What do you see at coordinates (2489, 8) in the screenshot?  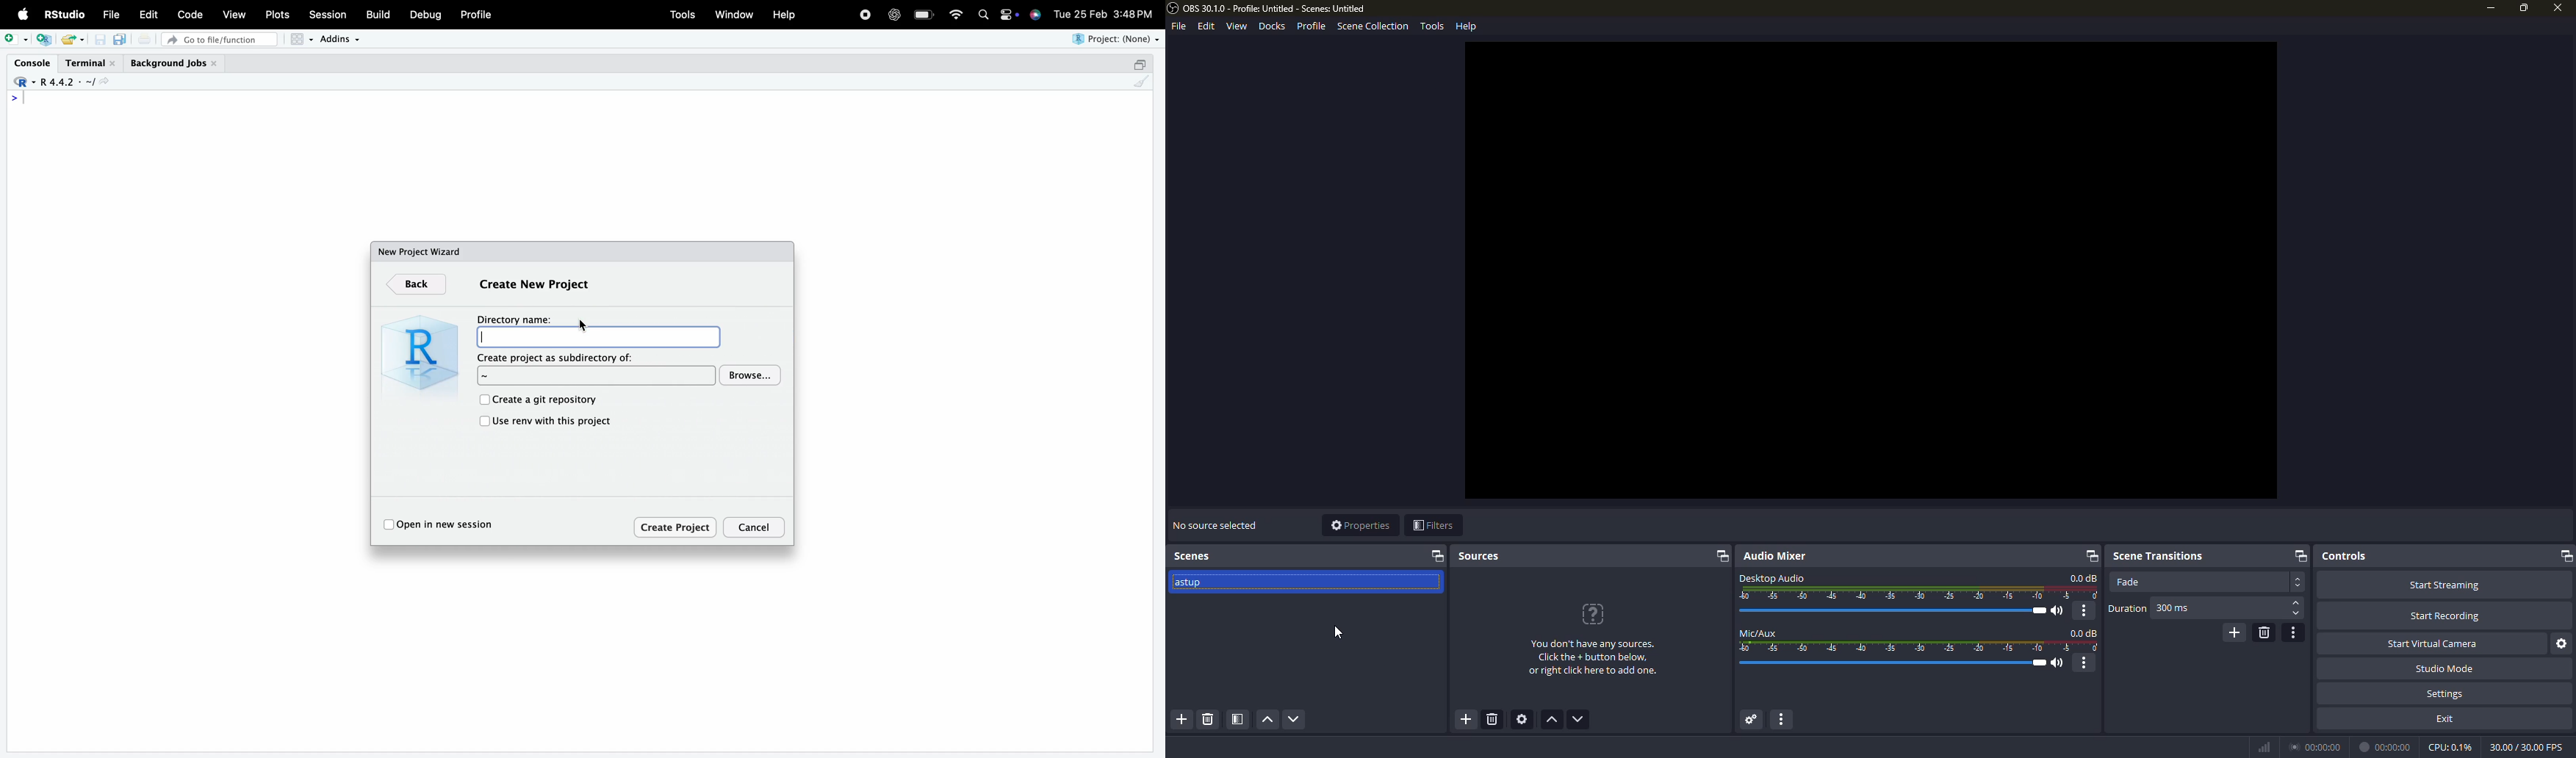 I see `minimize` at bounding box center [2489, 8].